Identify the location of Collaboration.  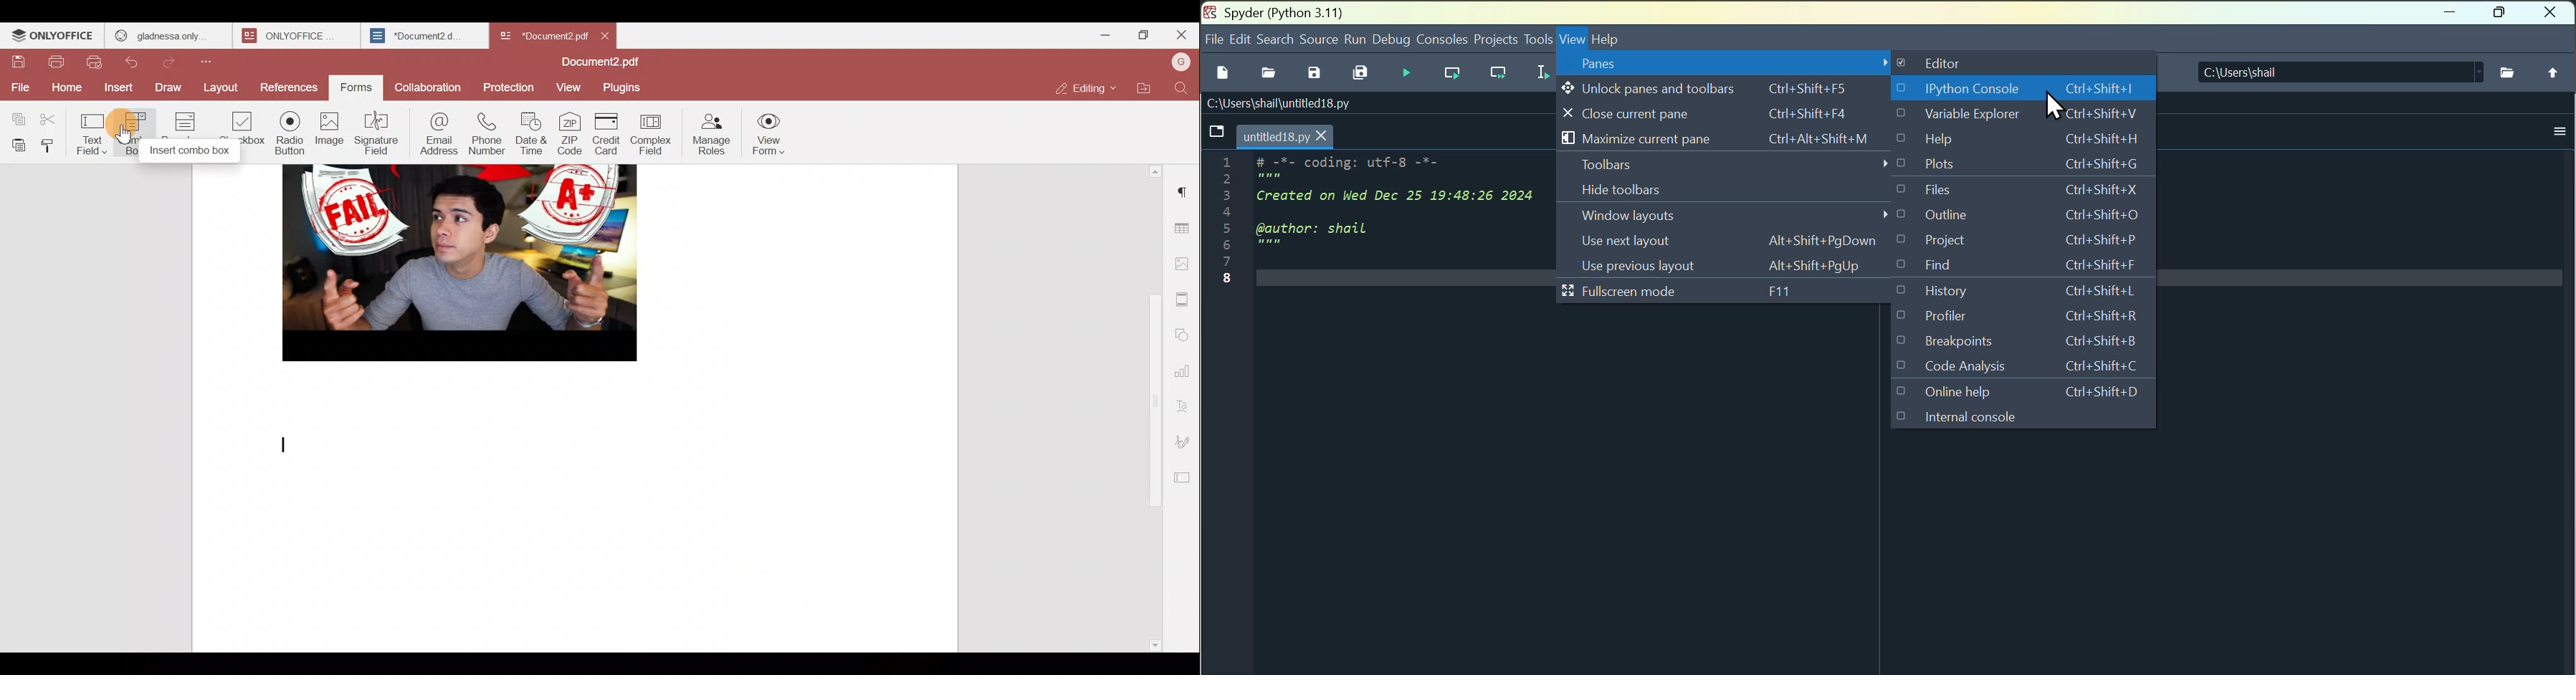
(427, 87).